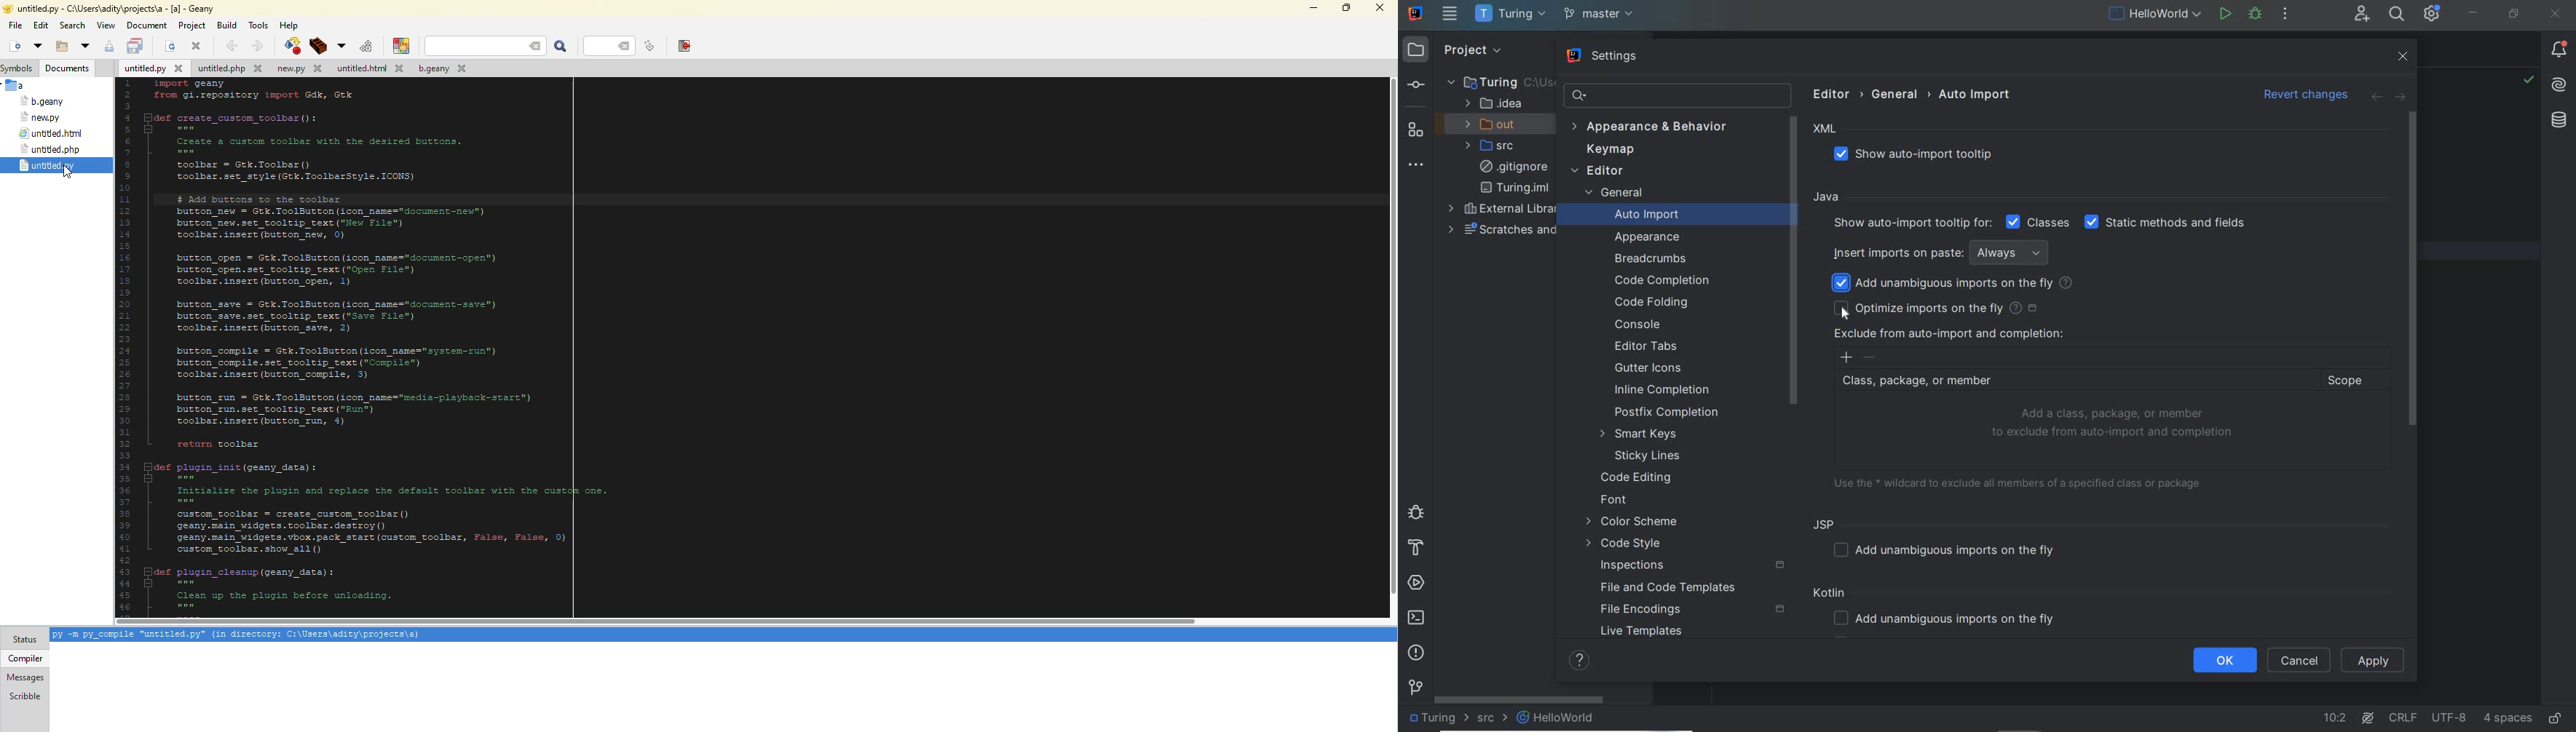 This screenshot has width=2576, height=756. I want to click on run, so click(363, 45).